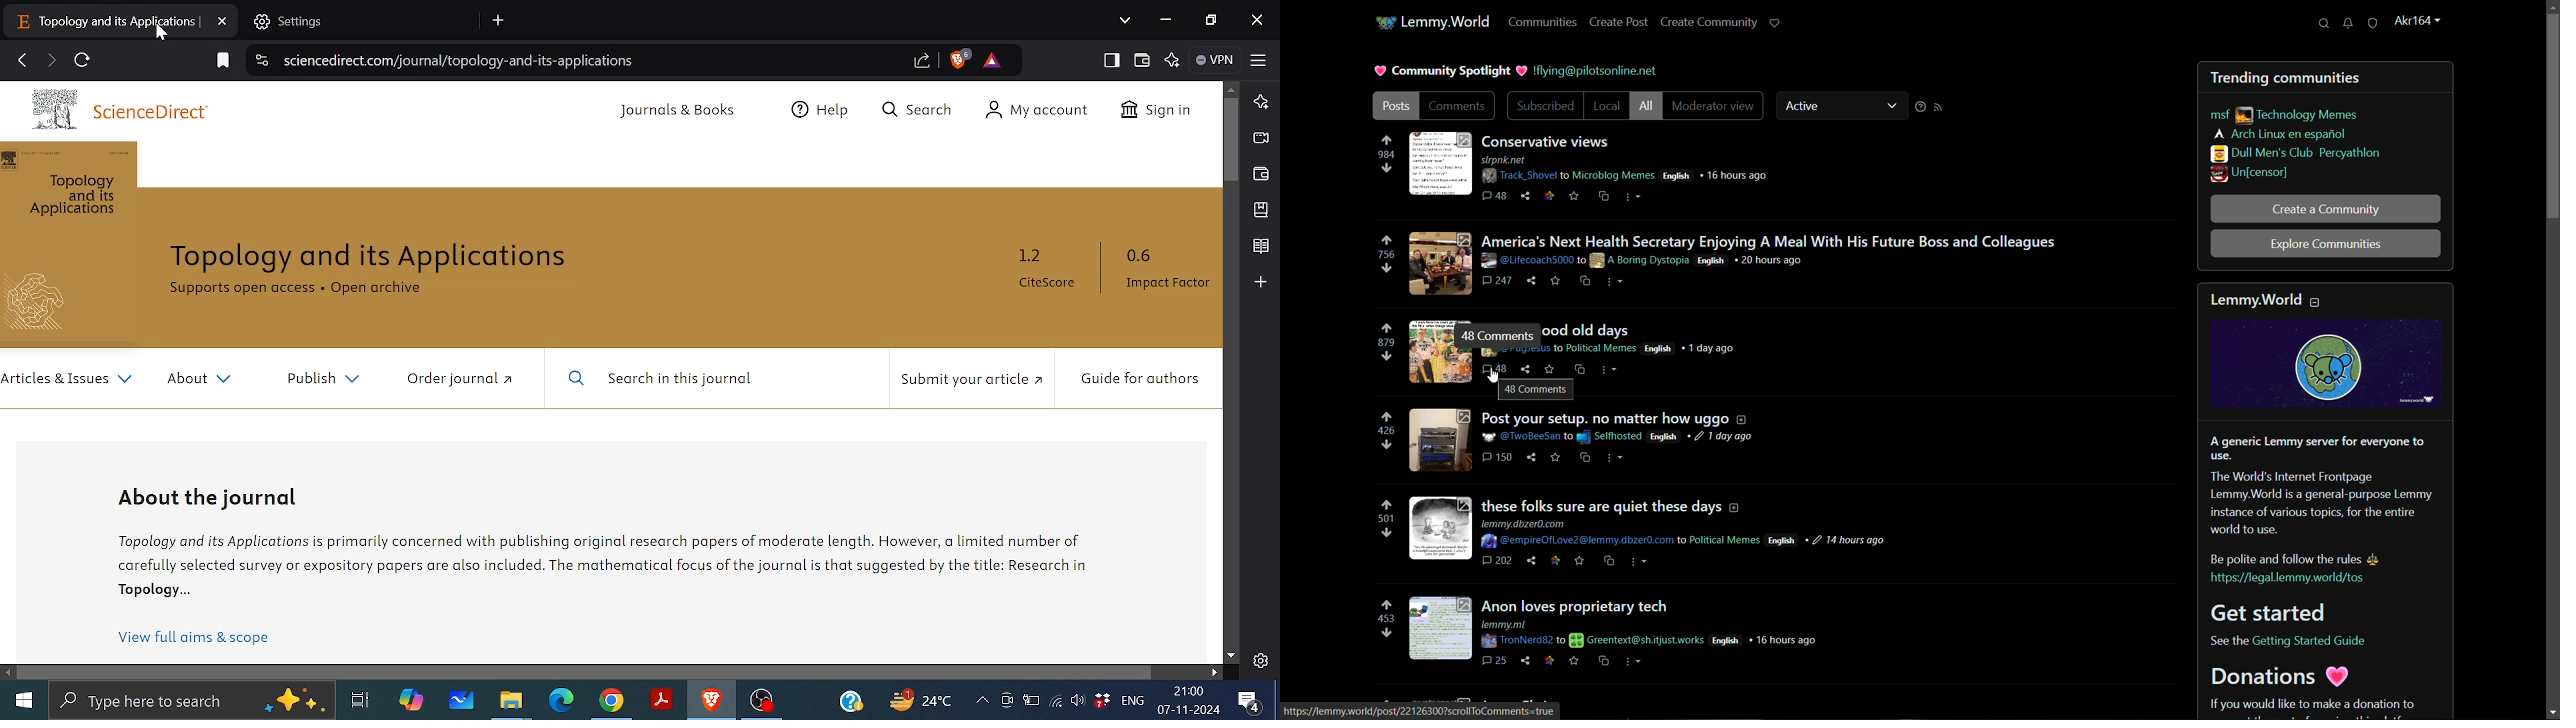  I want to click on Leo AI, so click(1173, 62).